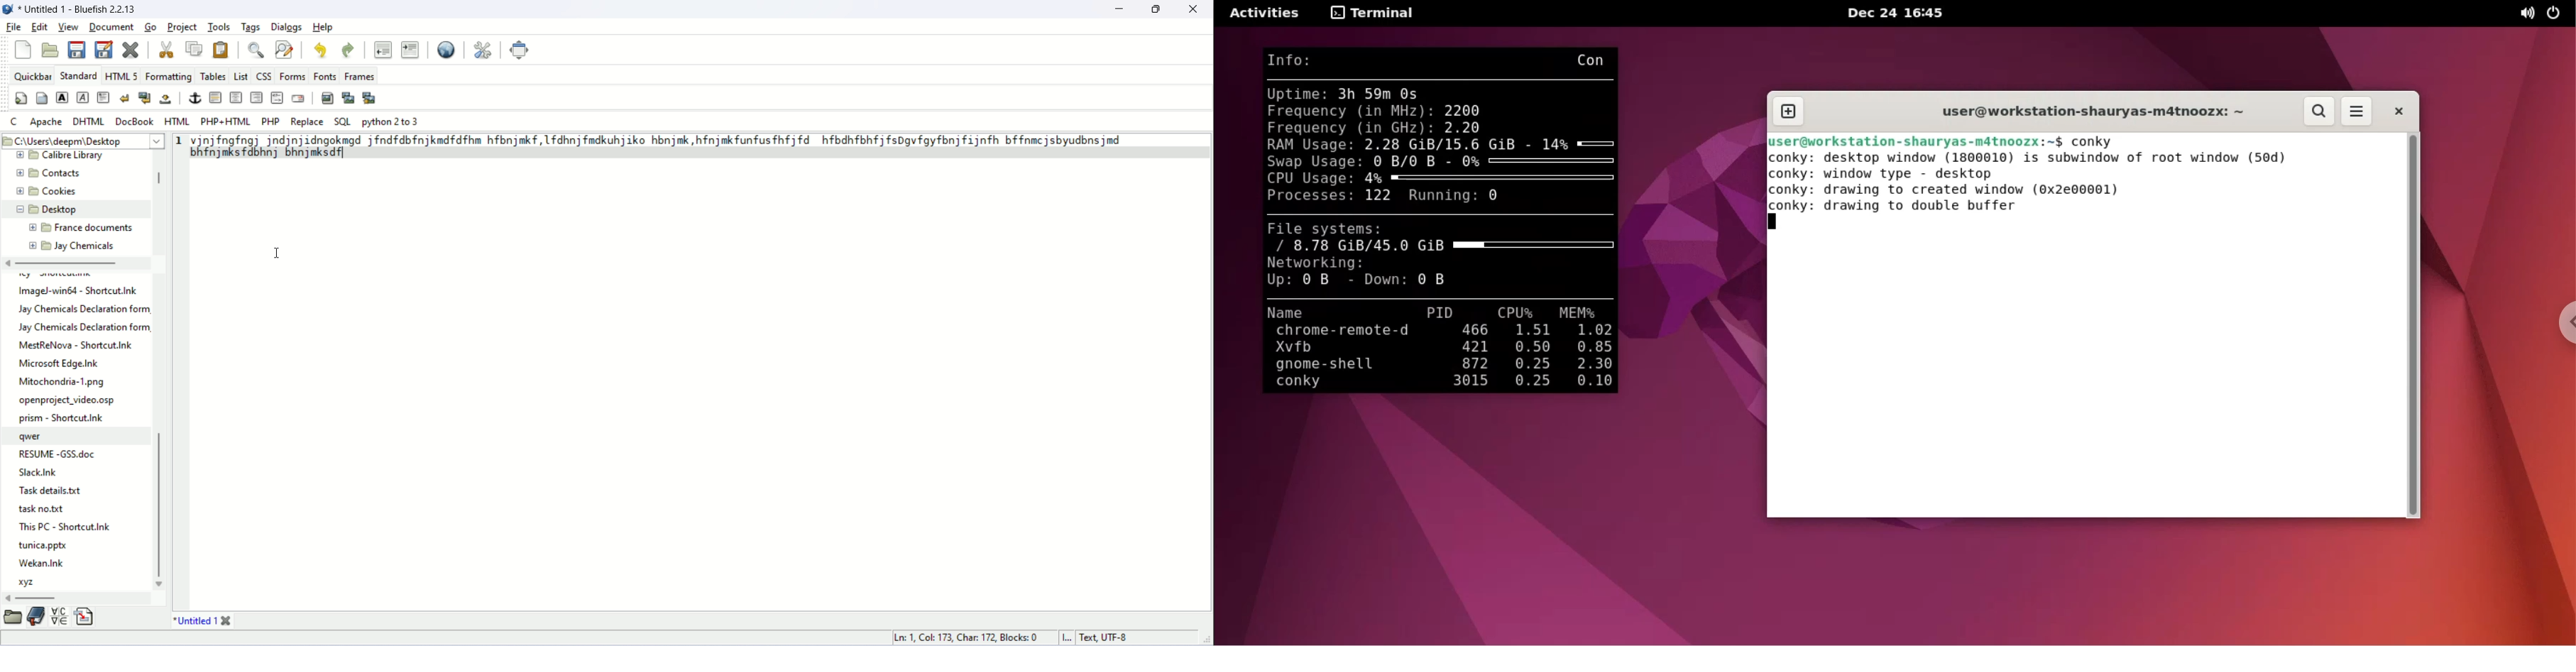 The image size is (2576, 672). What do you see at coordinates (1120, 9) in the screenshot?
I see `minimize` at bounding box center [1120, 9].